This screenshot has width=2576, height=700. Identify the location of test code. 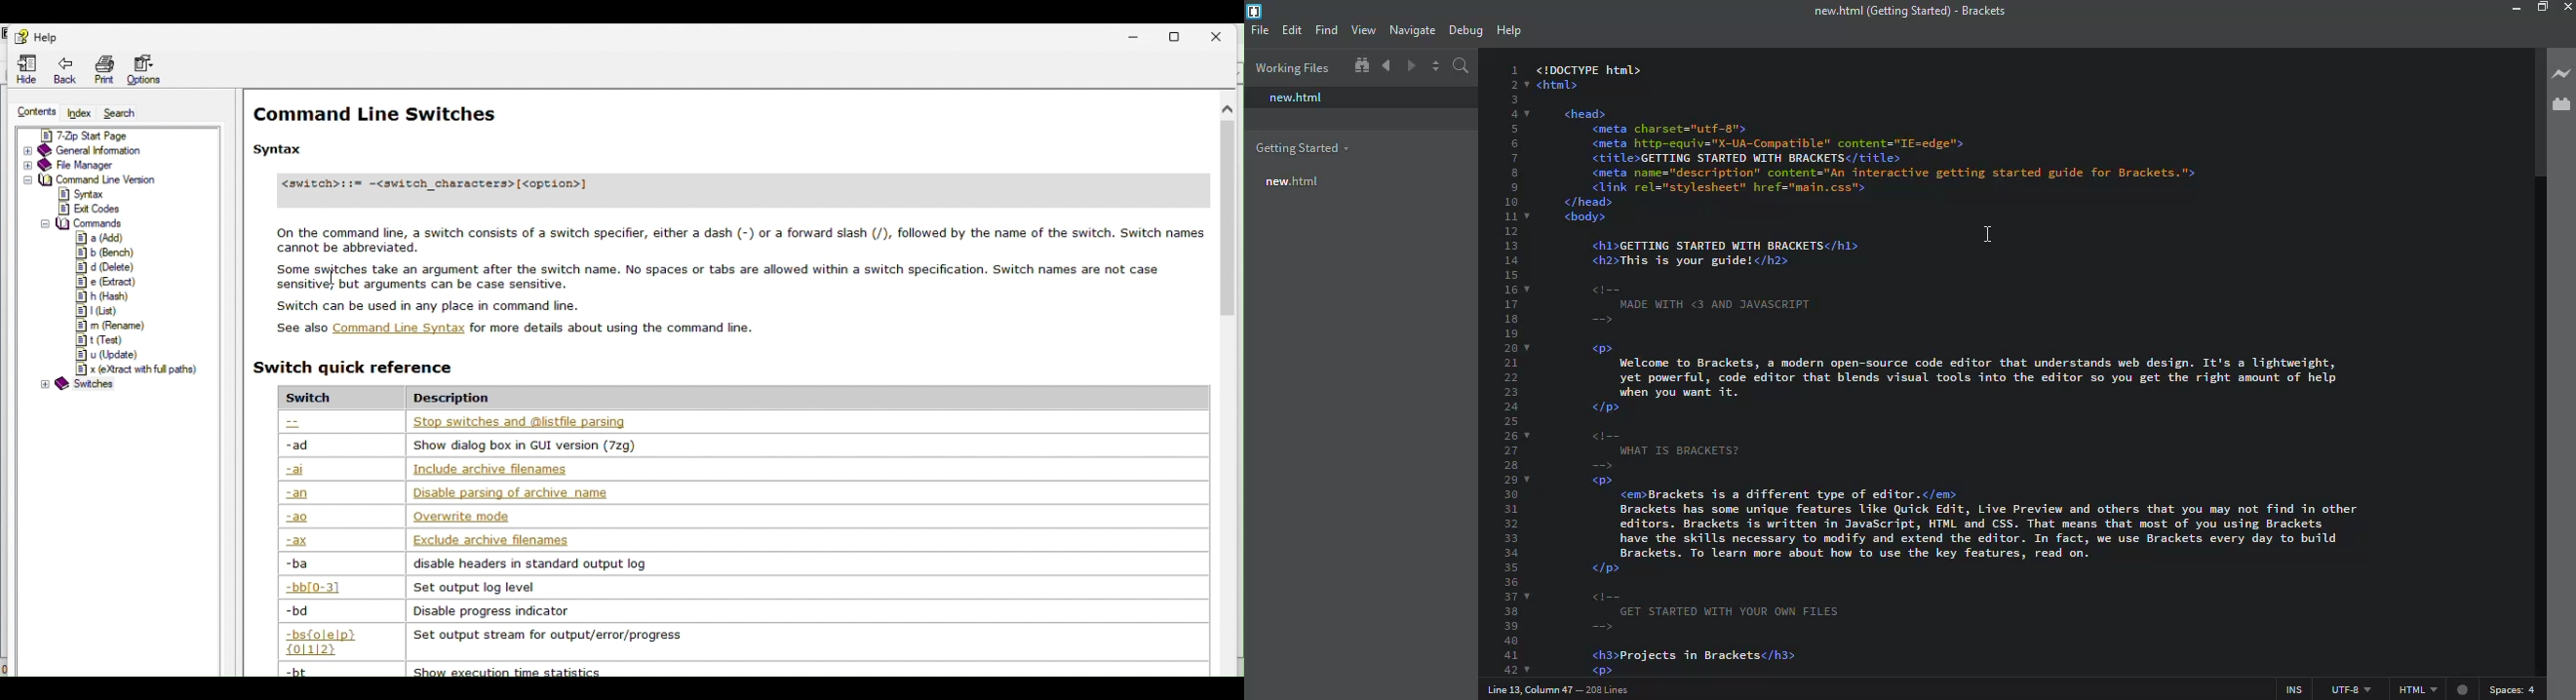
(1952, 364).